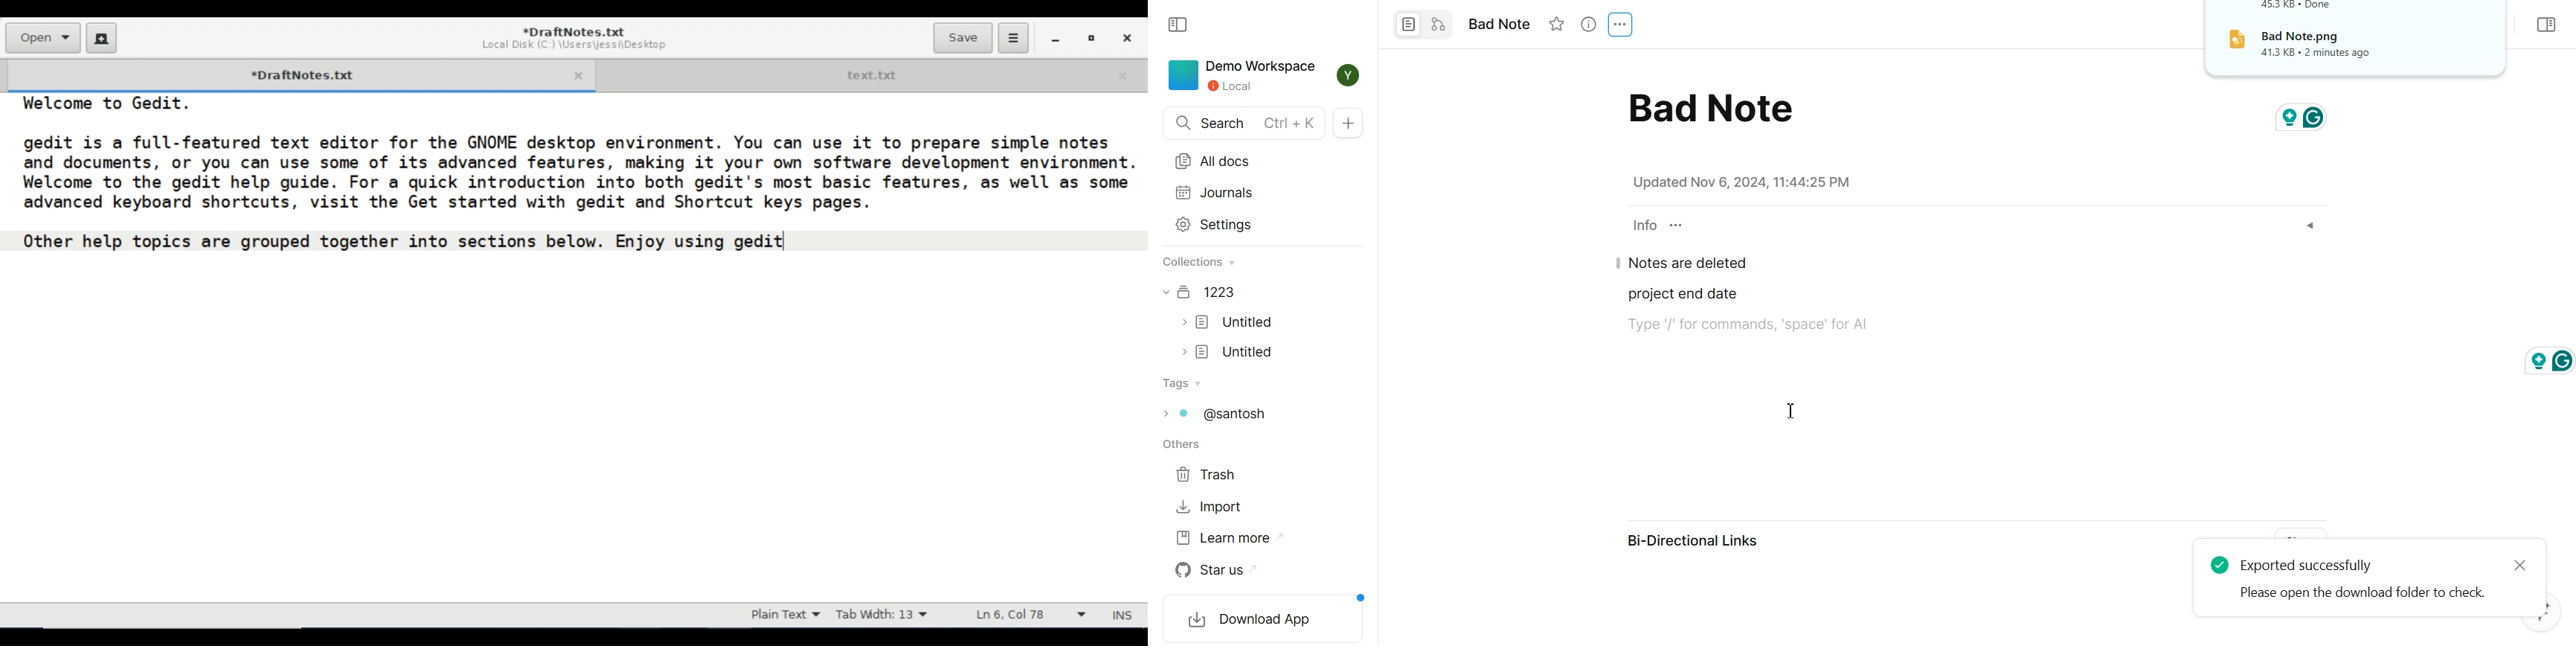  I want to click on Document, so click(1201, 292).